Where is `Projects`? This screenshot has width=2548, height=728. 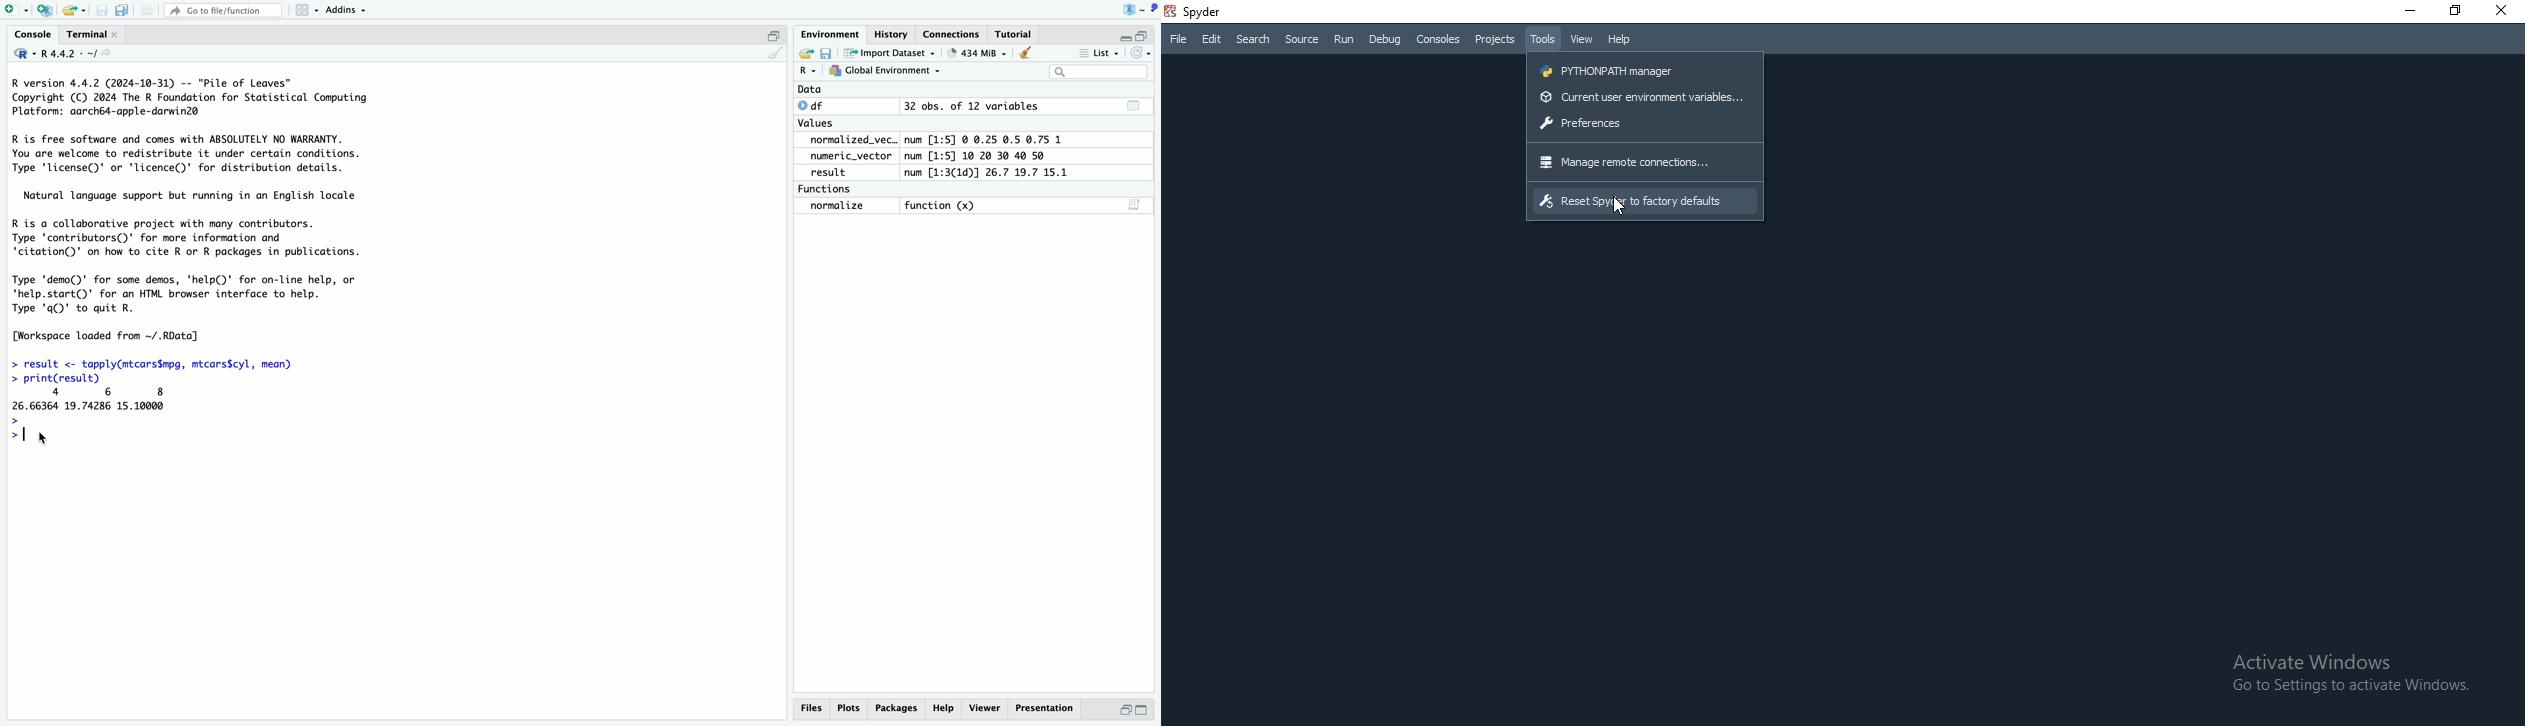
Projects is located at coordinates (1493, 39).